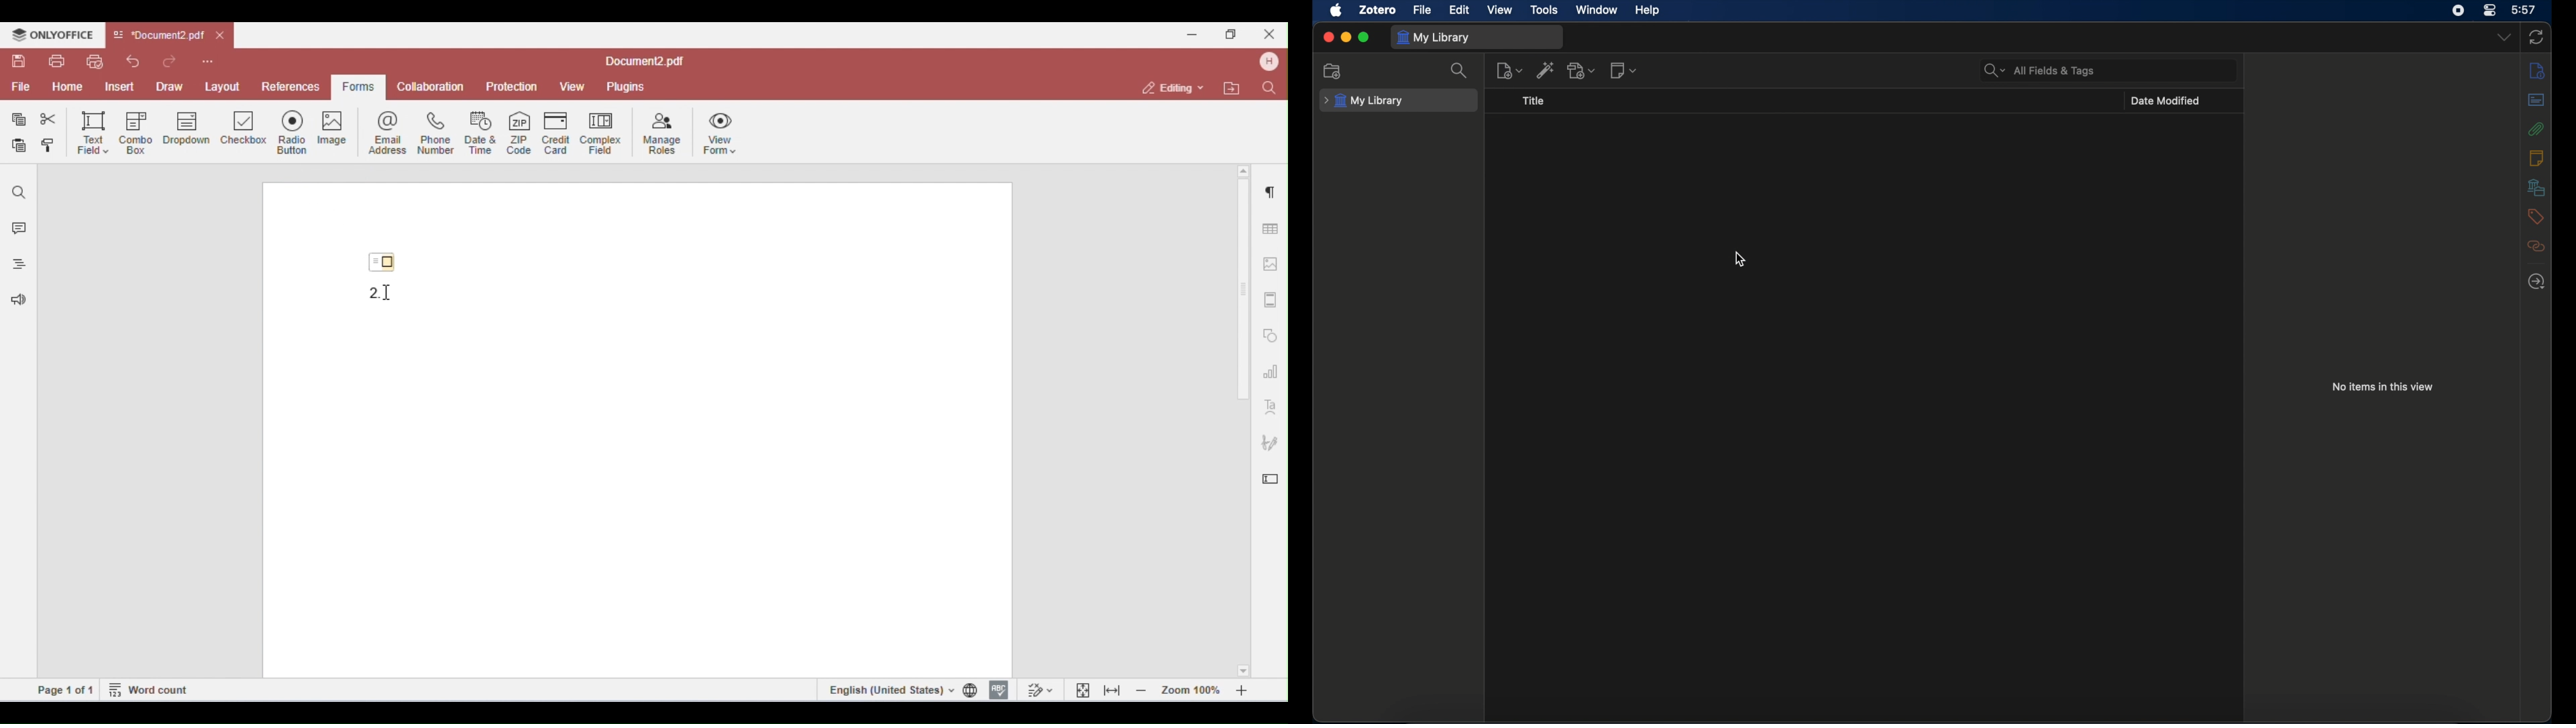 This screenshot has height=728, width=2576. Describe the element at coordinates (1625, 70) in the screenshot. I see `new notes` at that location.